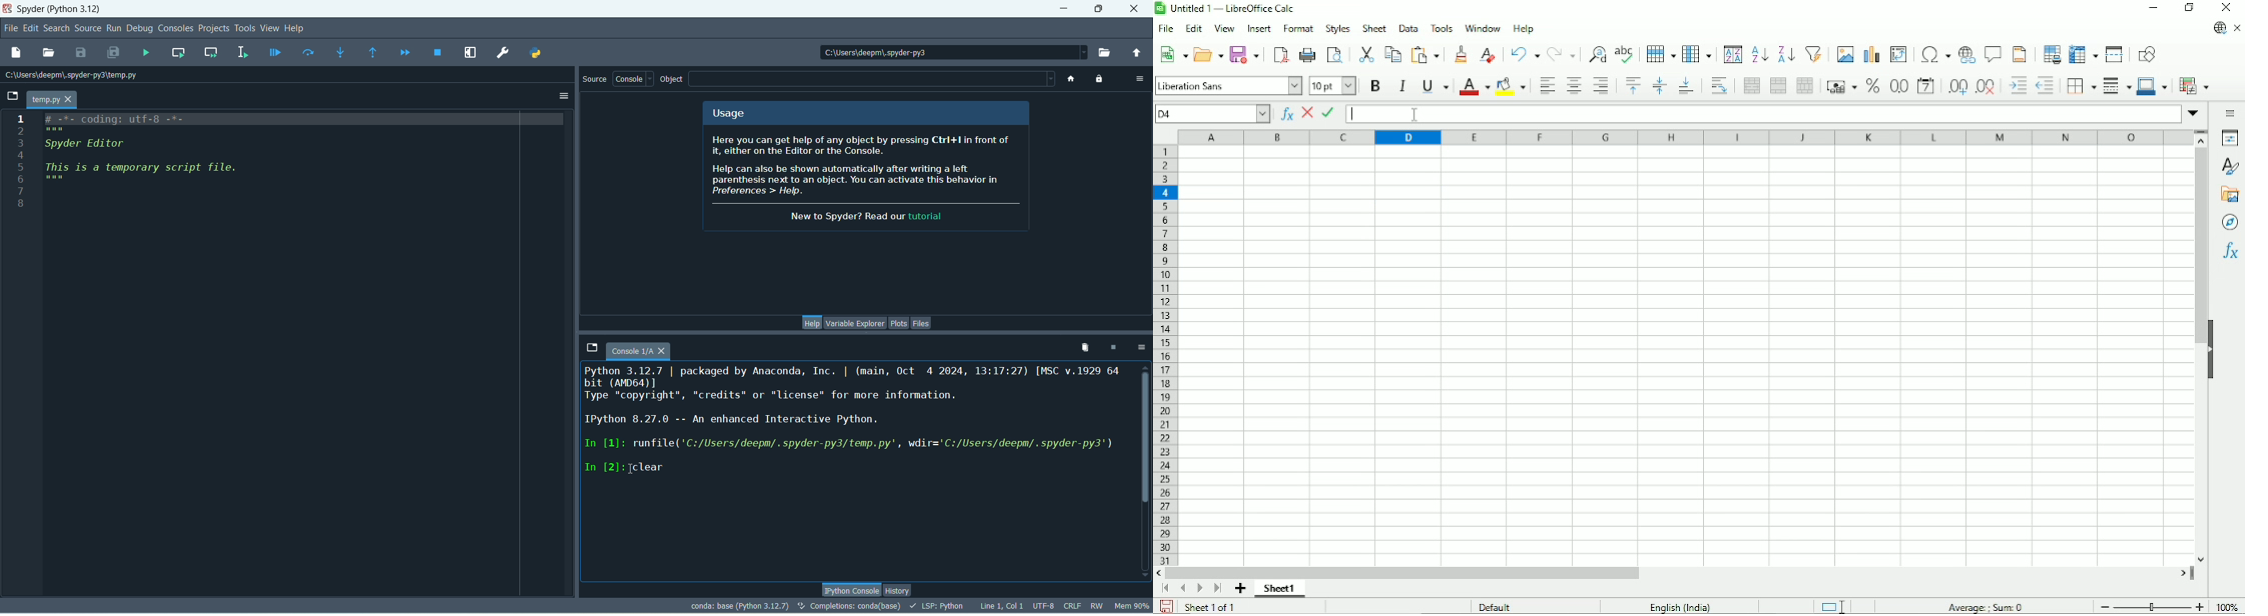 Image resolution: width=2268 pixels, height=616 pixels. What do you see at coordinates (7, 10) in the screenshot?
I see `logo` at bounding box center [7, 10].